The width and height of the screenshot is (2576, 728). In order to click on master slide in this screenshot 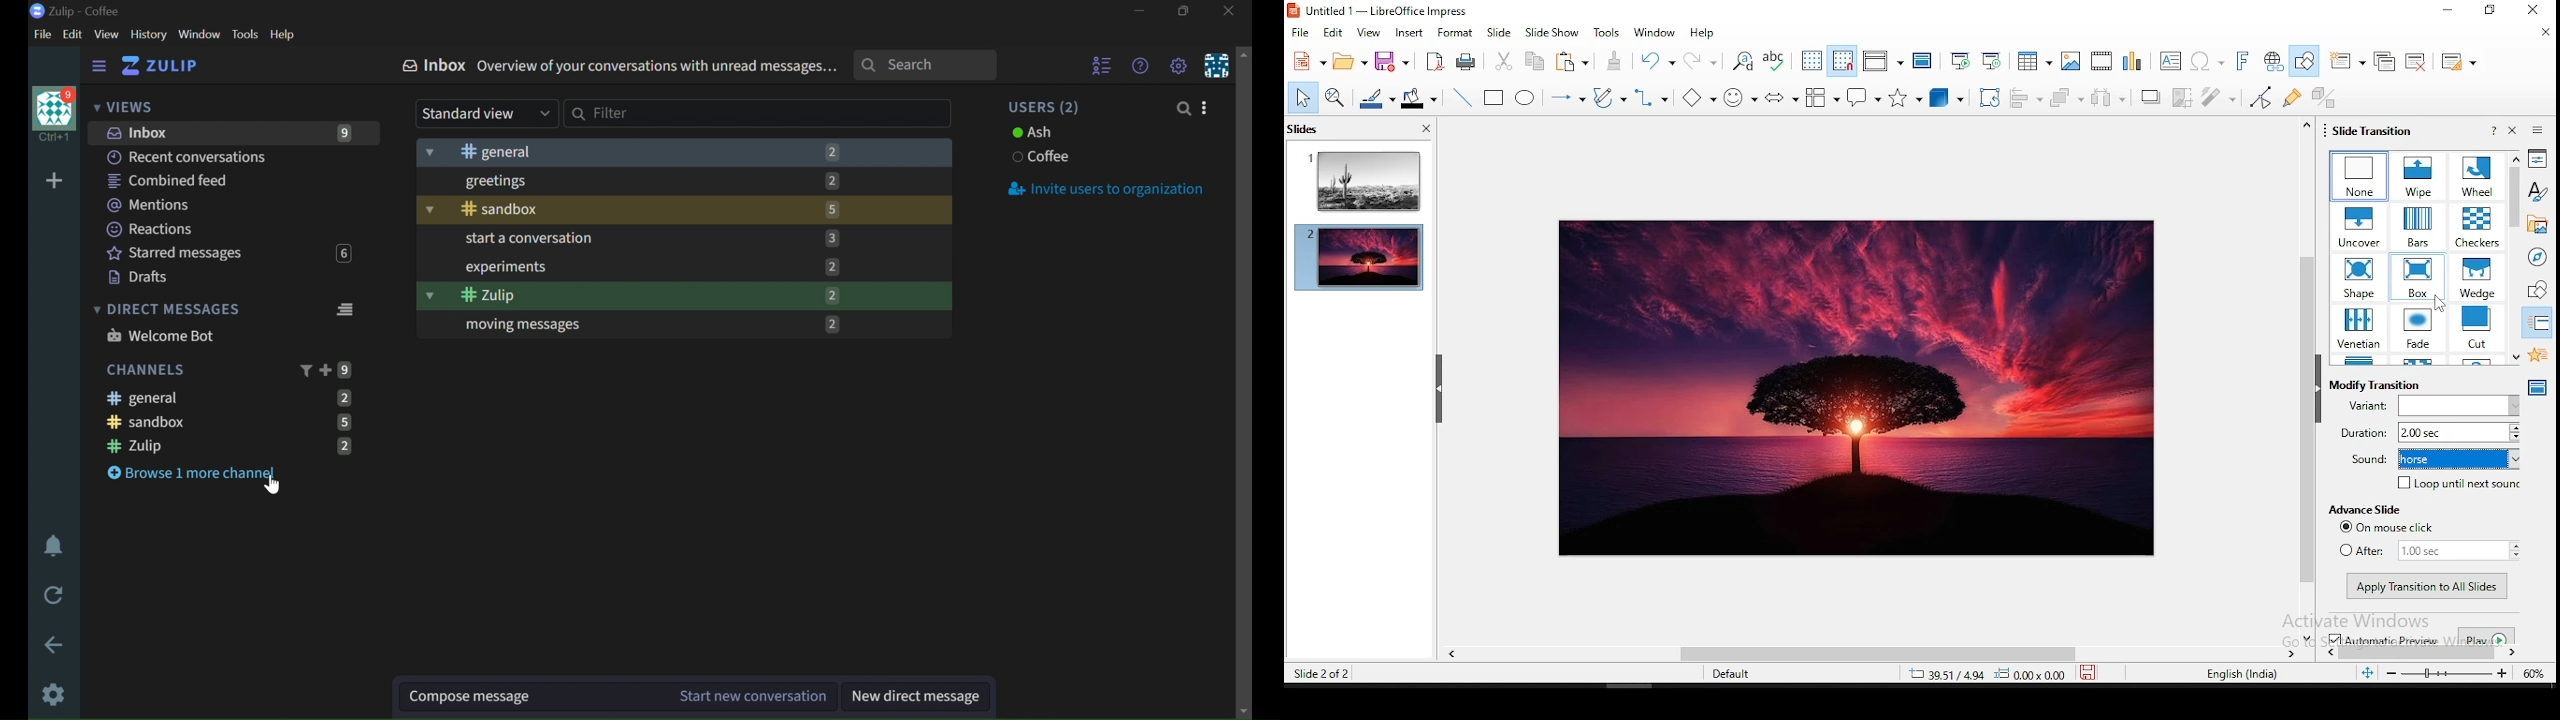, I will do `click(1923, 58)`.